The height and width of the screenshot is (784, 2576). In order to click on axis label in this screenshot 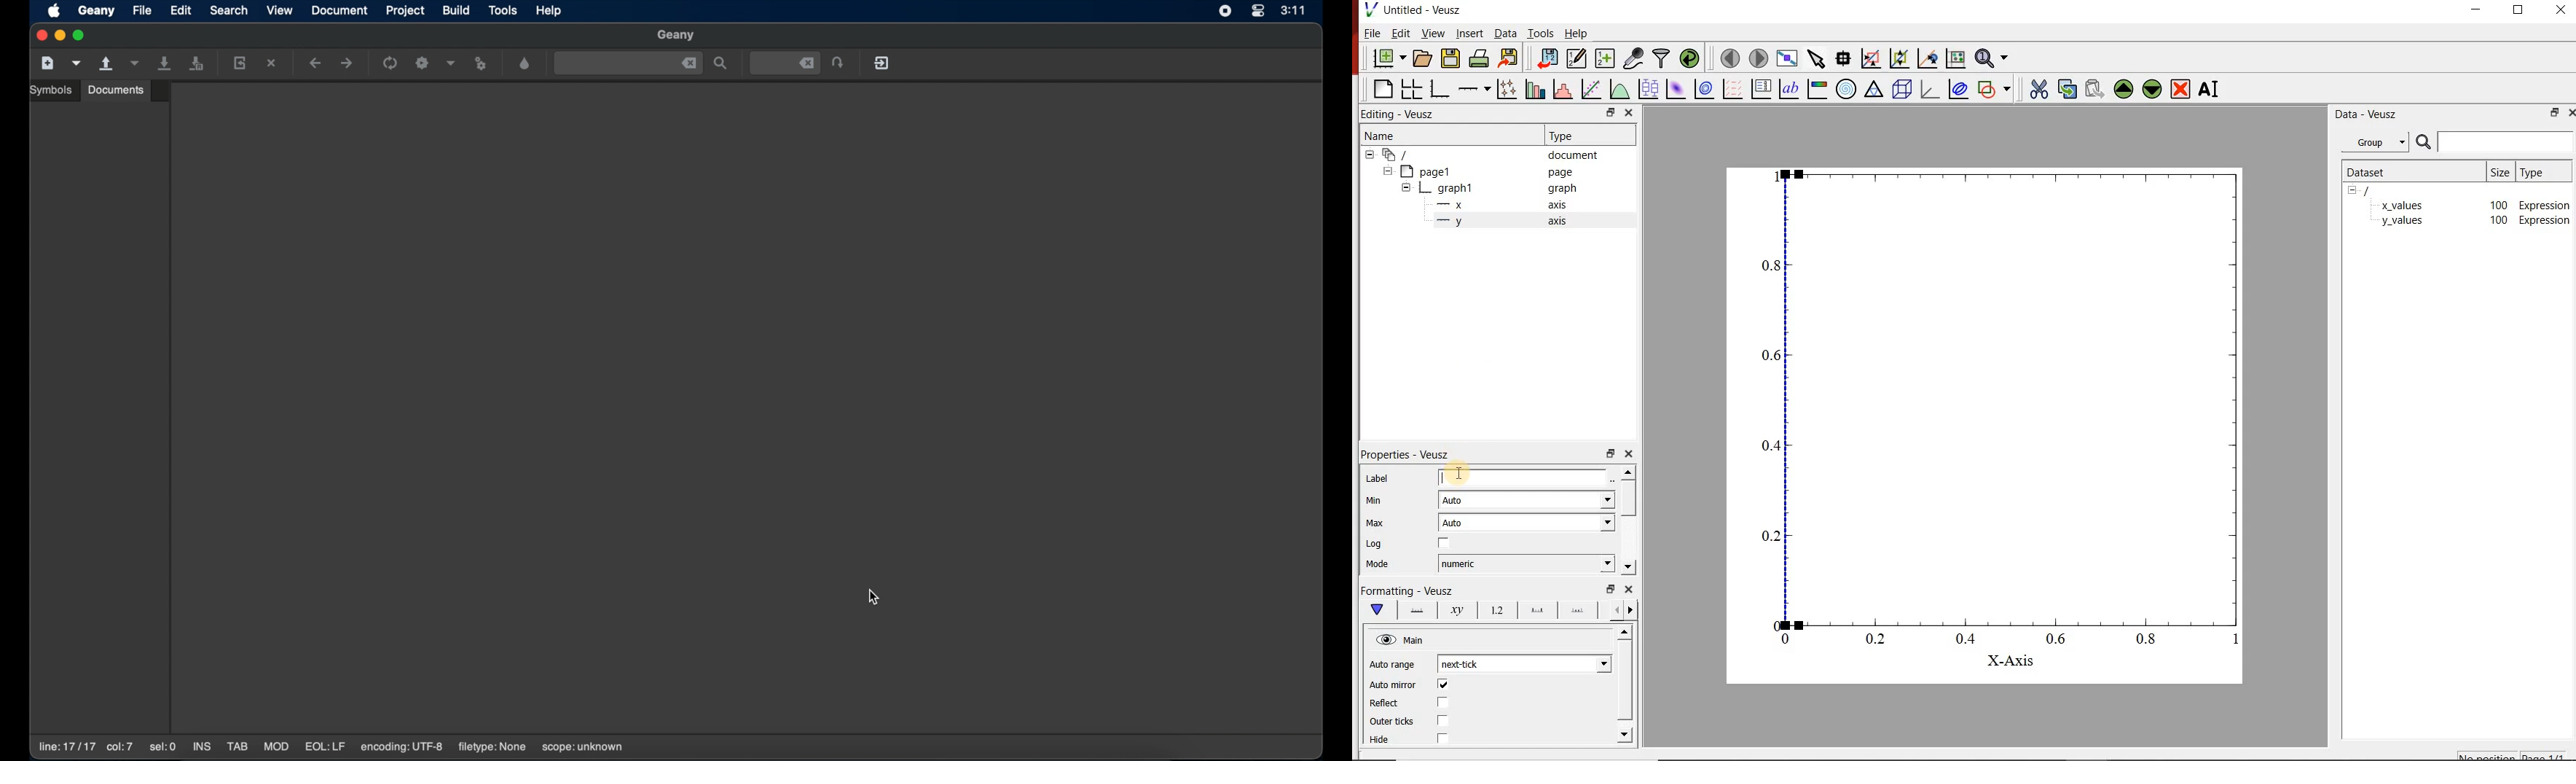, I will do `click(1458, 611)`.